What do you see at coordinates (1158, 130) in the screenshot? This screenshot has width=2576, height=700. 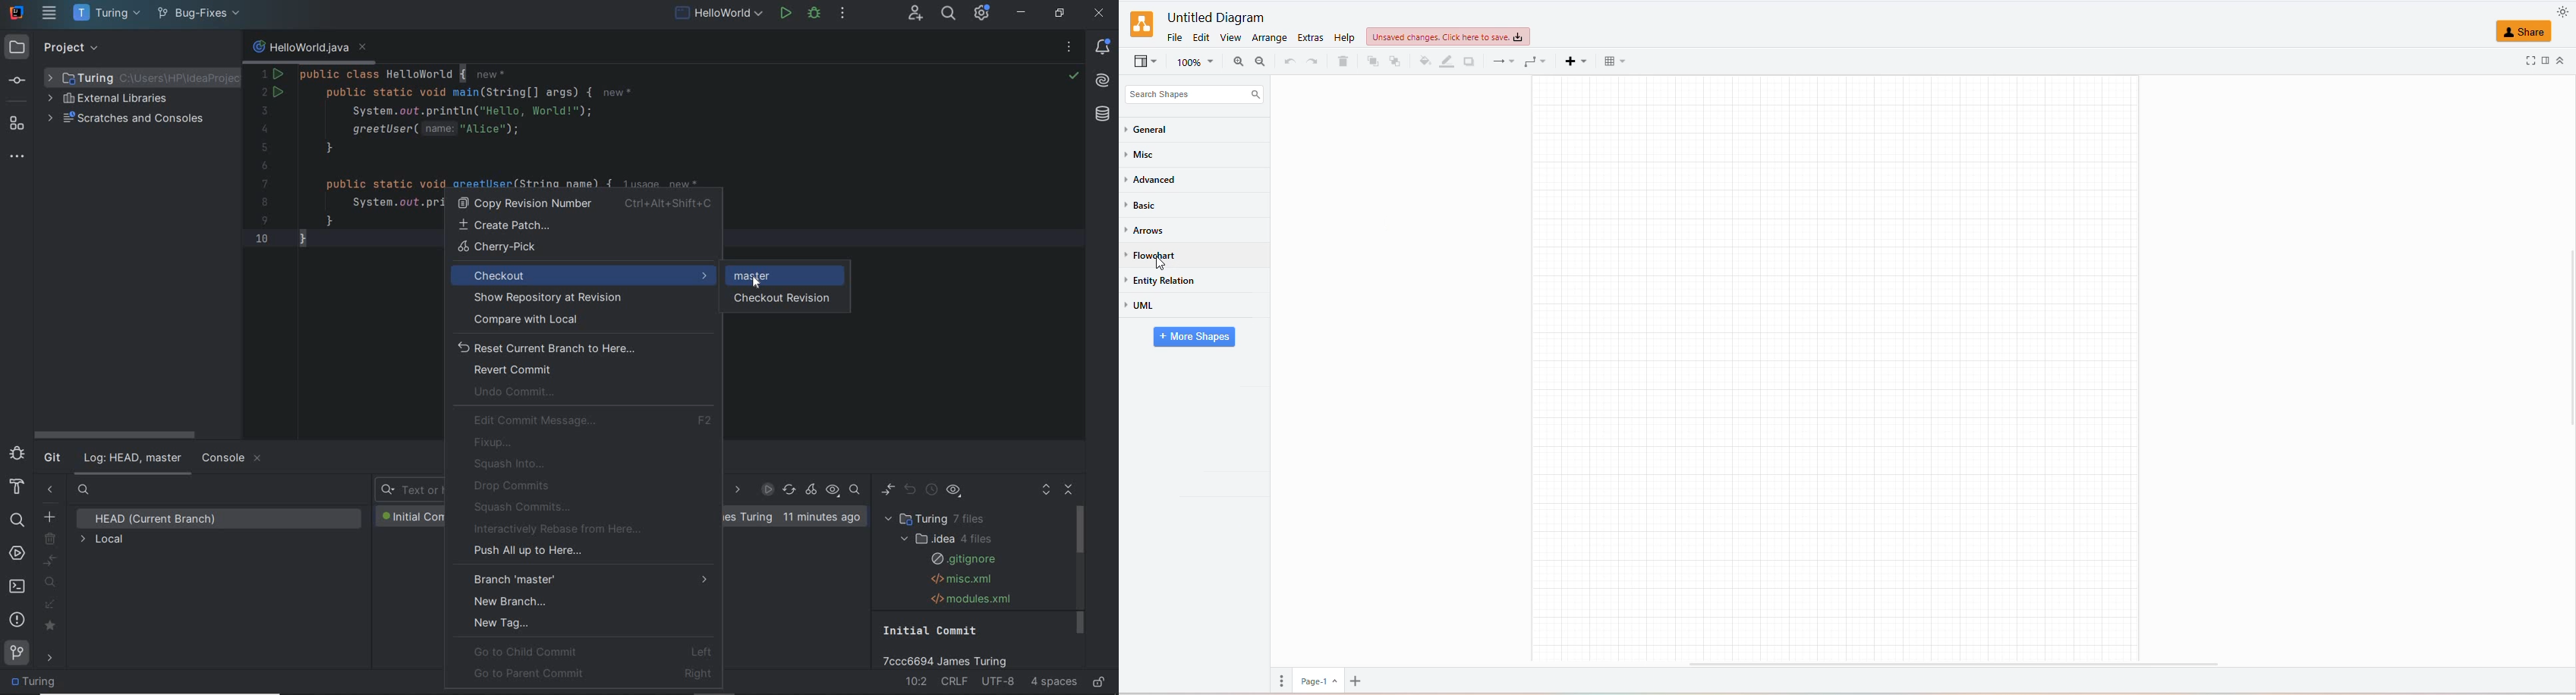 I see `GENERAL` at bounding box center [1158, 130].